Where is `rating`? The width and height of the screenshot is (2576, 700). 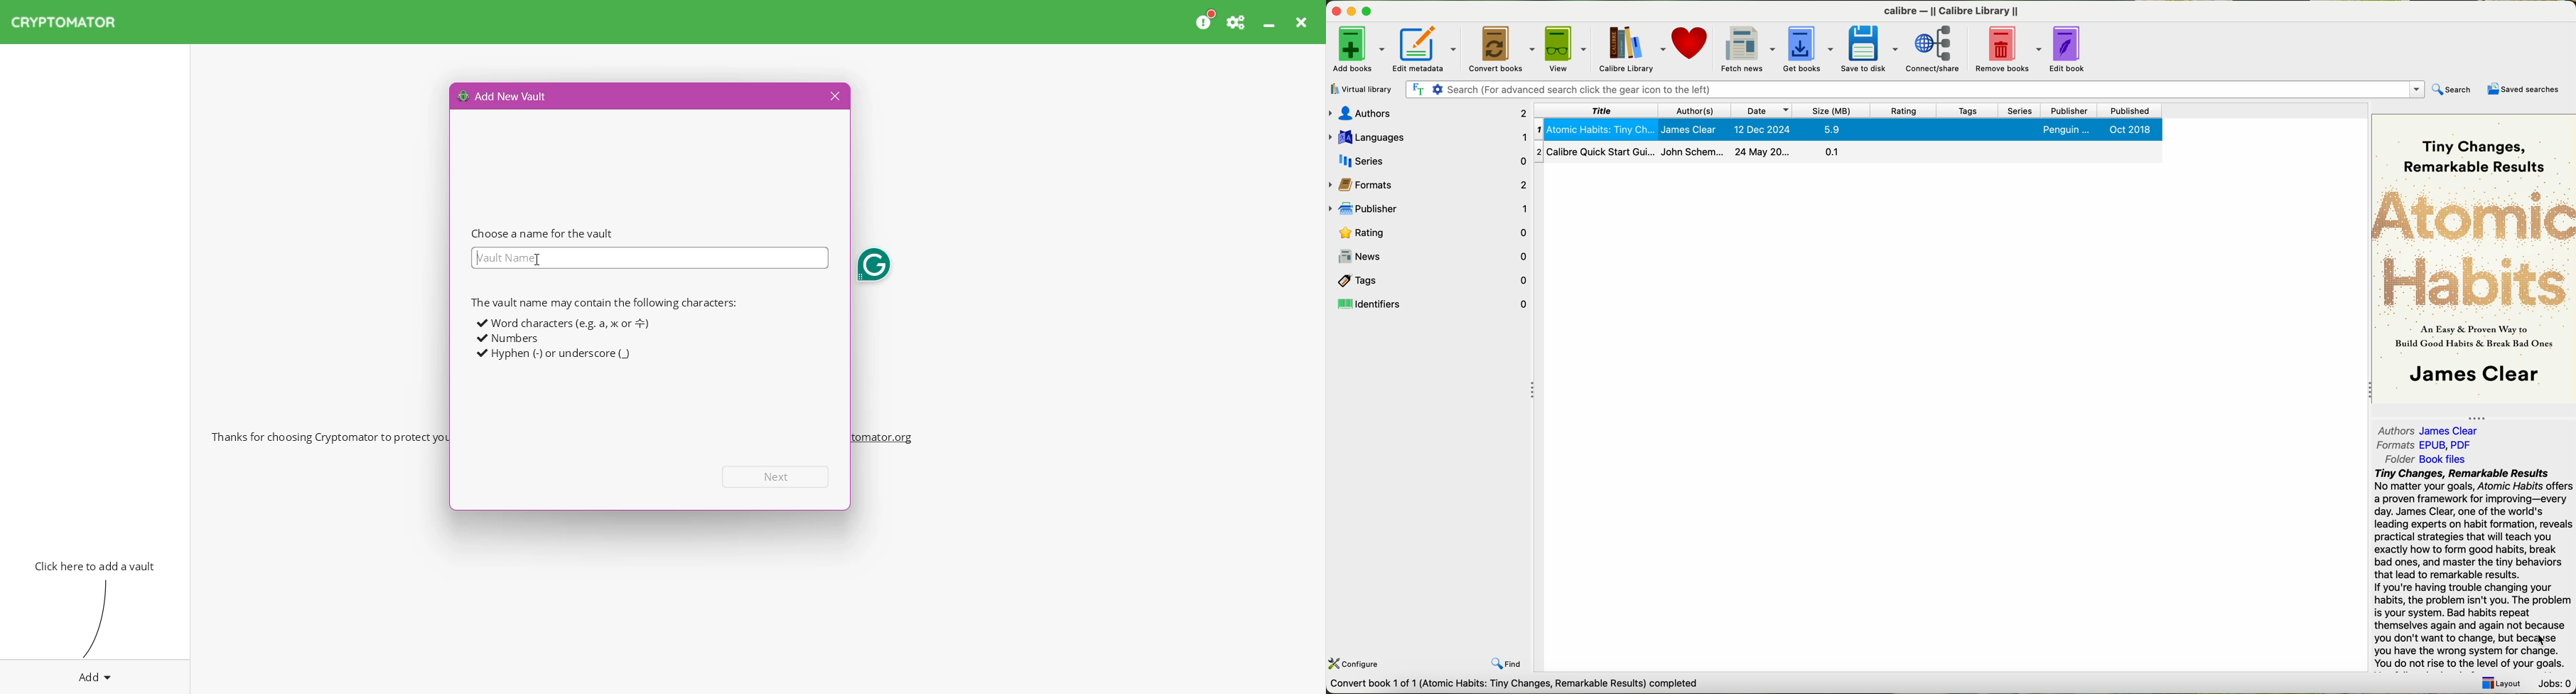 rating is located at coordinates (1429, 231).